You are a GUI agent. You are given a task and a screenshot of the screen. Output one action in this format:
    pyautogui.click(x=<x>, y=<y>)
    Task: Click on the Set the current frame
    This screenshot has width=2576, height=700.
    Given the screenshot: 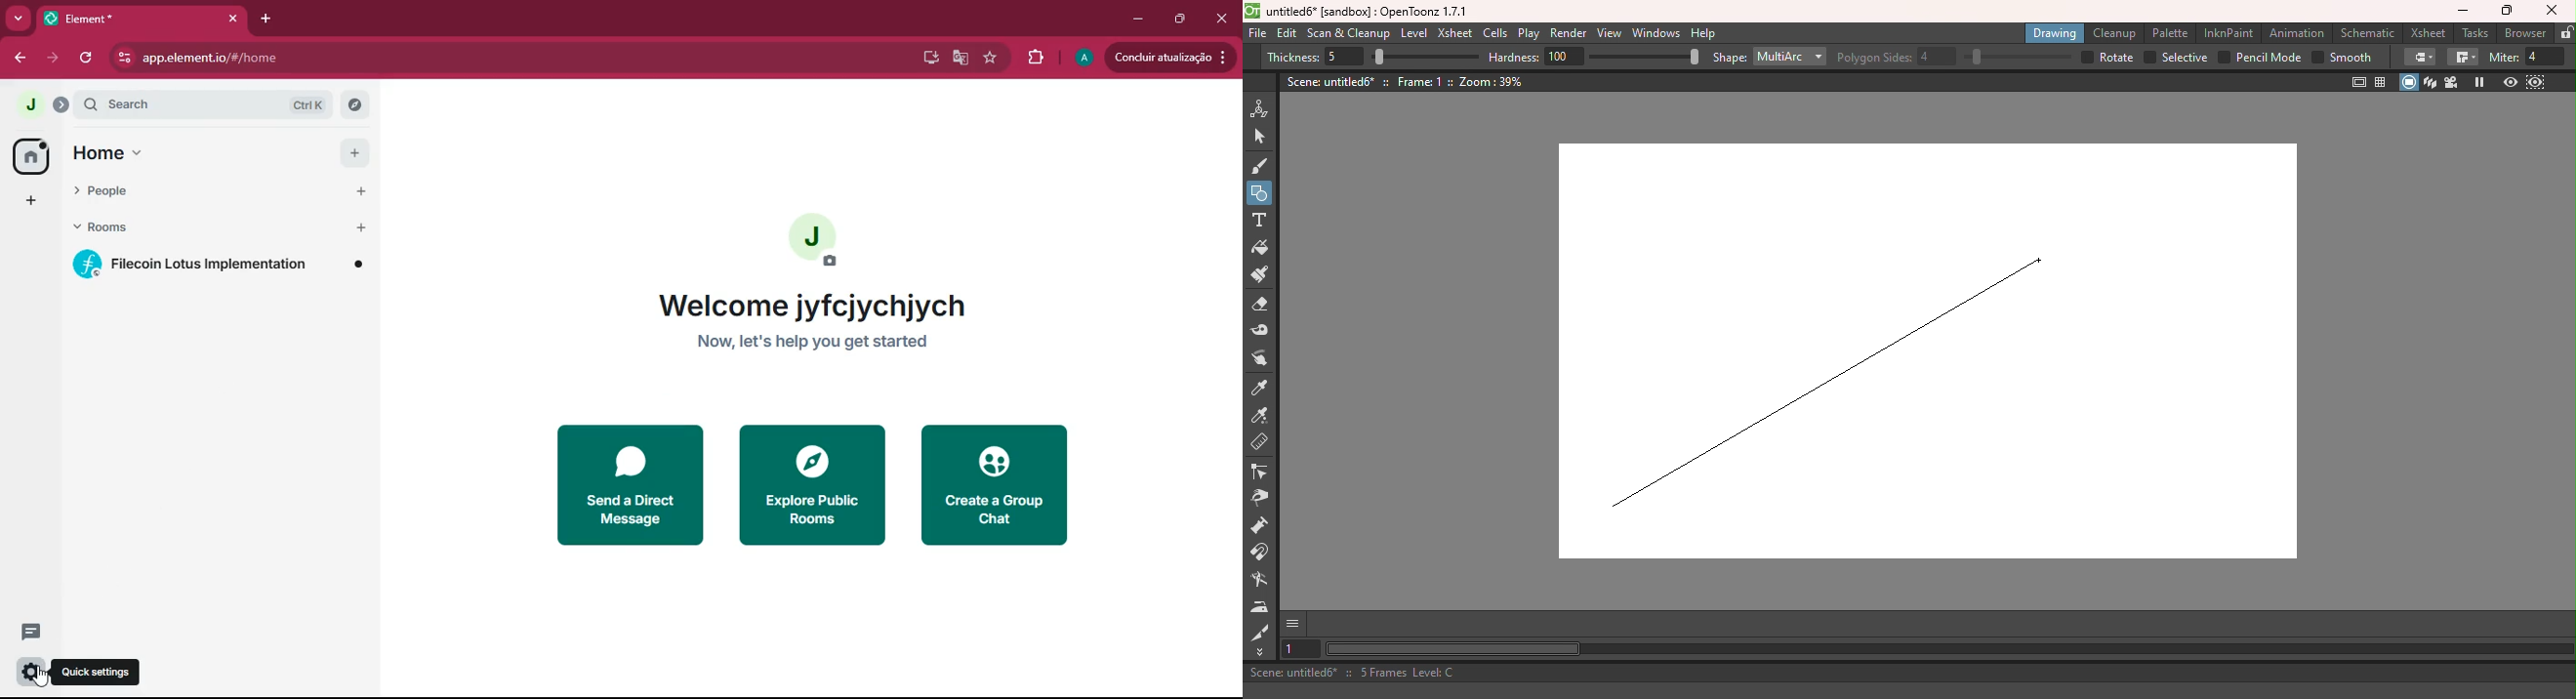 What is the action you would take?
    pyautogui.click(x=1300, y=650)
    